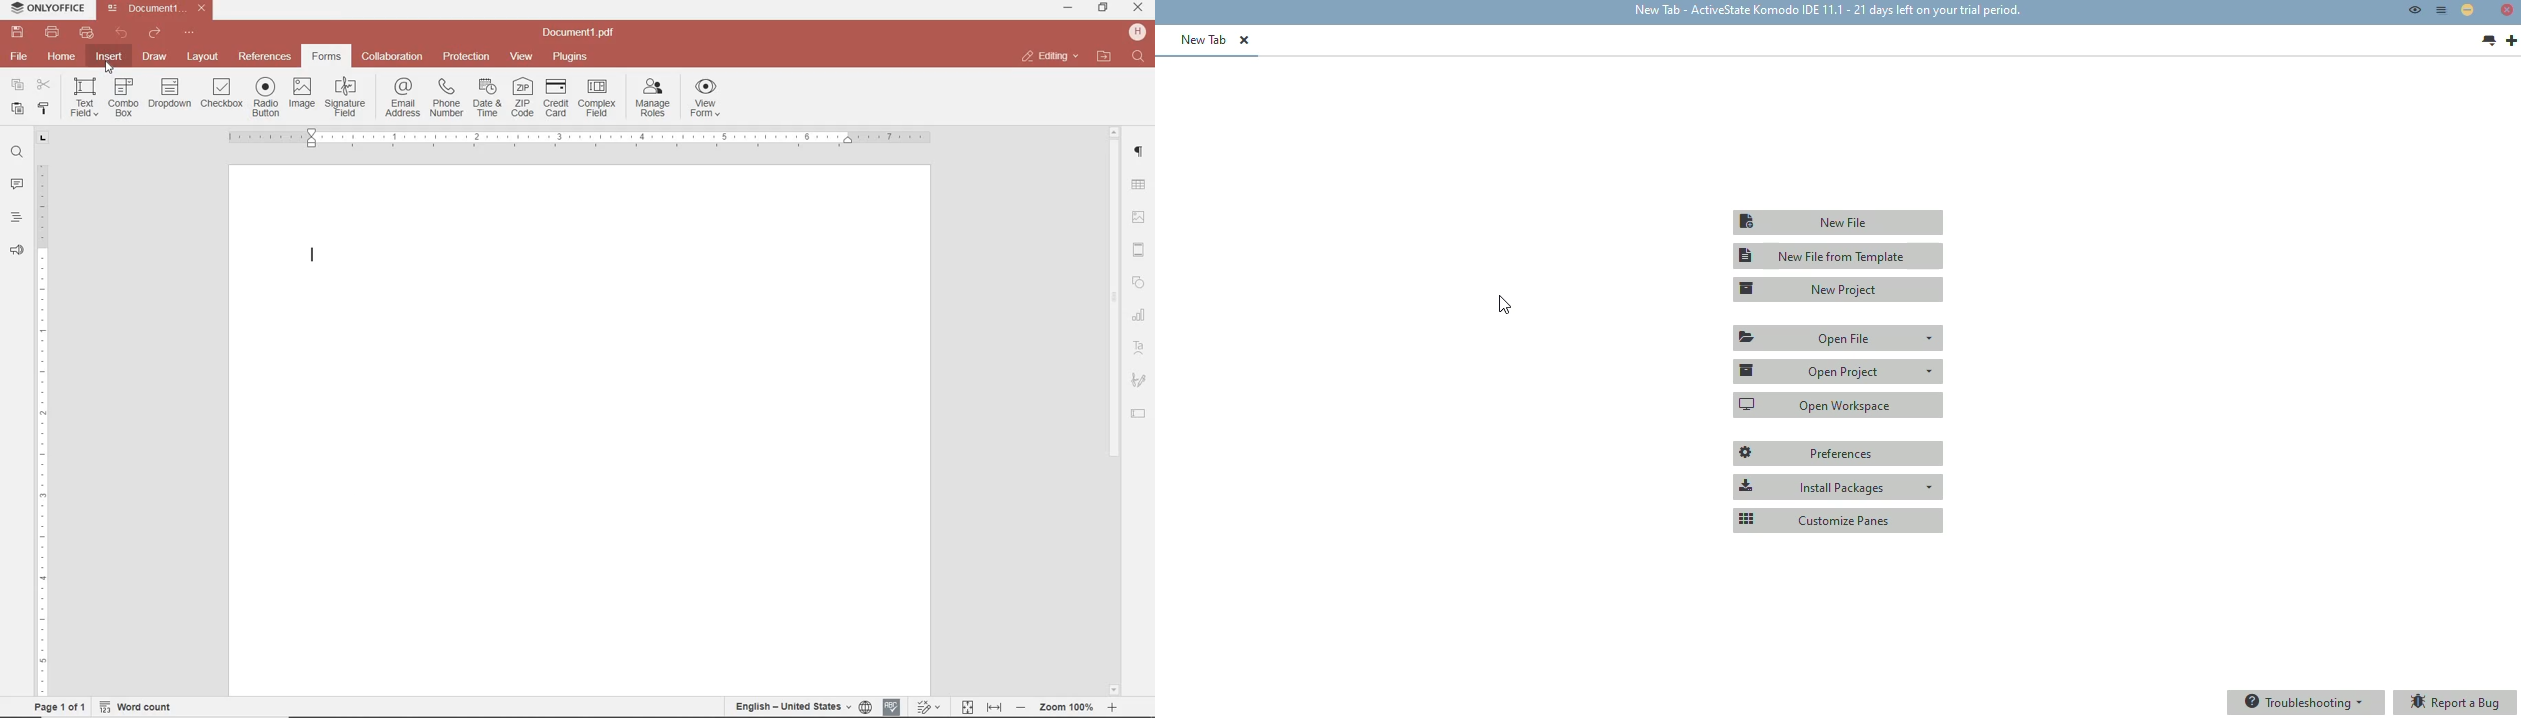  What do you see at coordinates (1140, 250) in the screenshot?
I see `HEADERS & FOOTERS` at bounding box center [1140, 250].